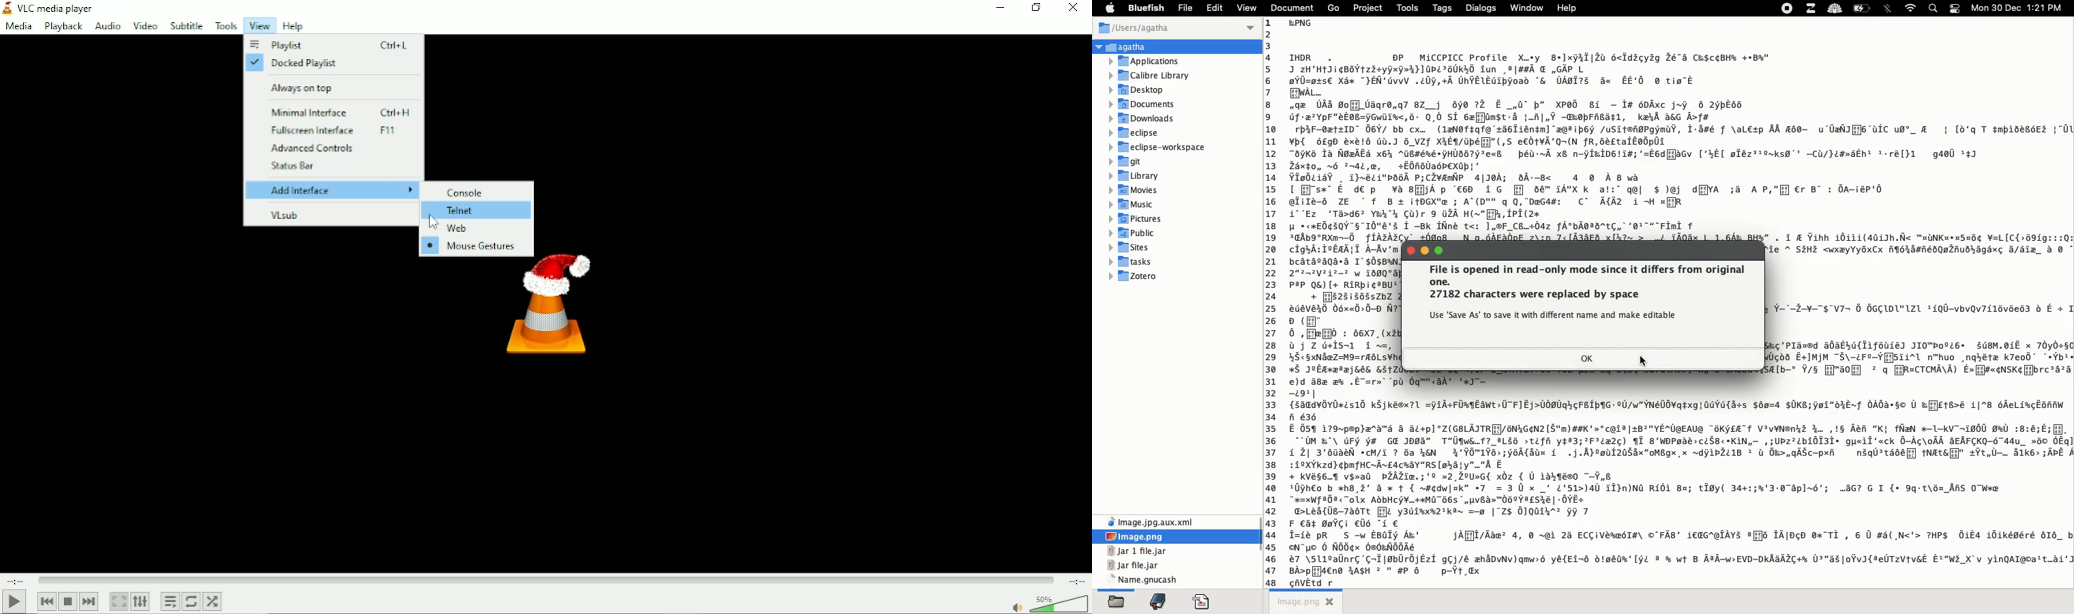 This screenshot has width=2100, height=616. What do you see at coordinates (226, 26) in the screenshot?
I see `Tools` at bounding box center [226, 26].